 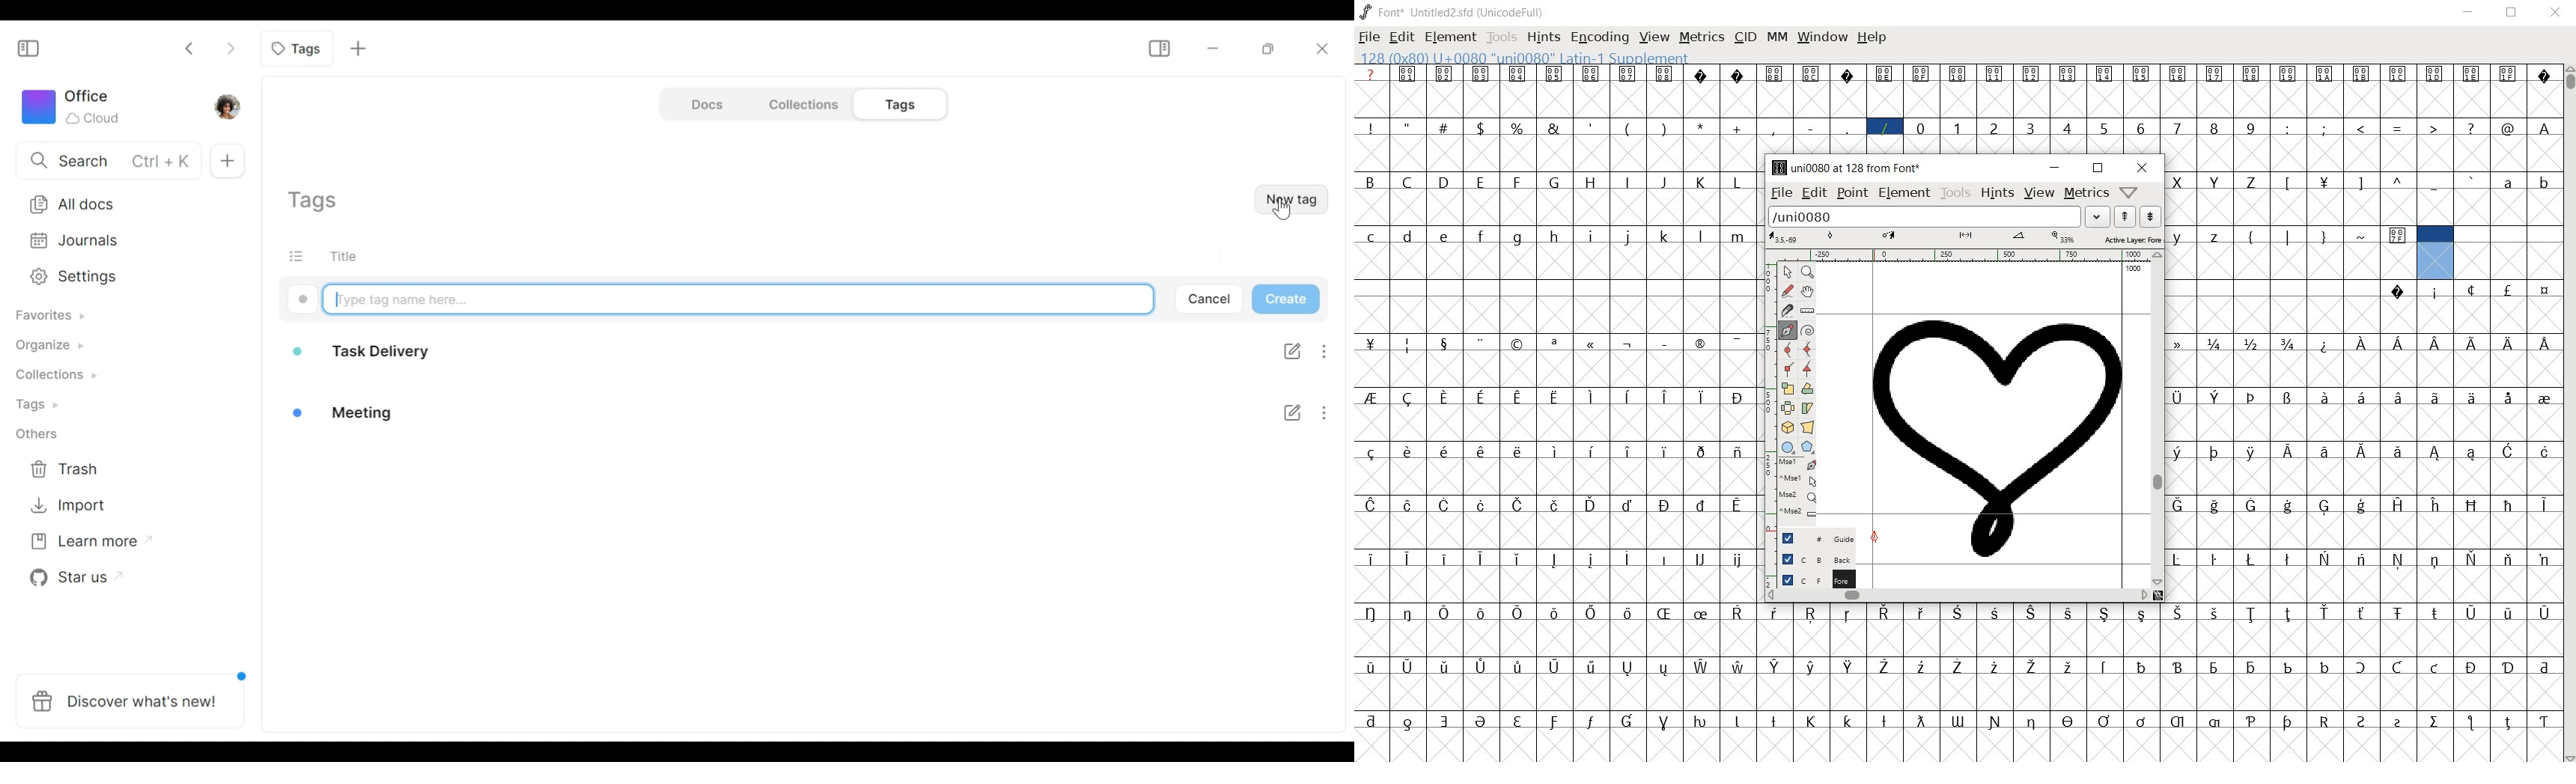 What do you see at coordinates (1736, 722) in the screenshot?
I see `glyph` at bounding box center [1736, 722].